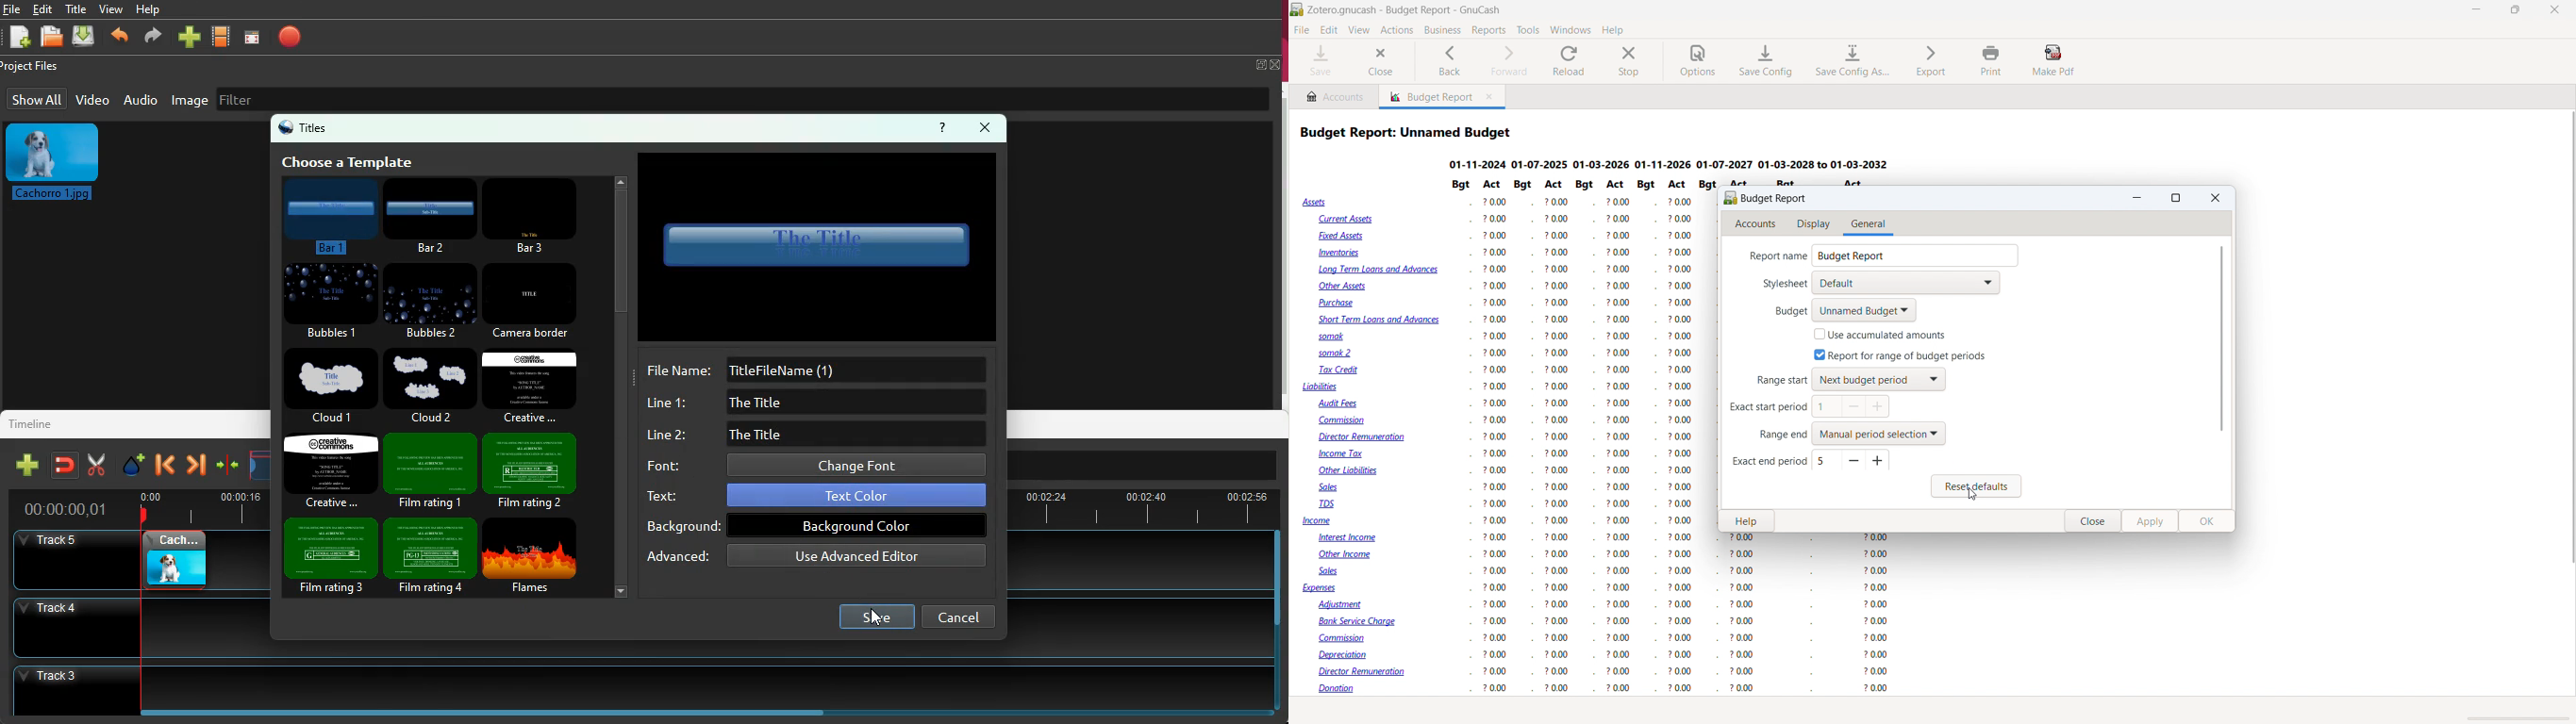 Image resolution: width=2576 pixels, height=728 pixels. I want to click on forward, so click(195, 466).